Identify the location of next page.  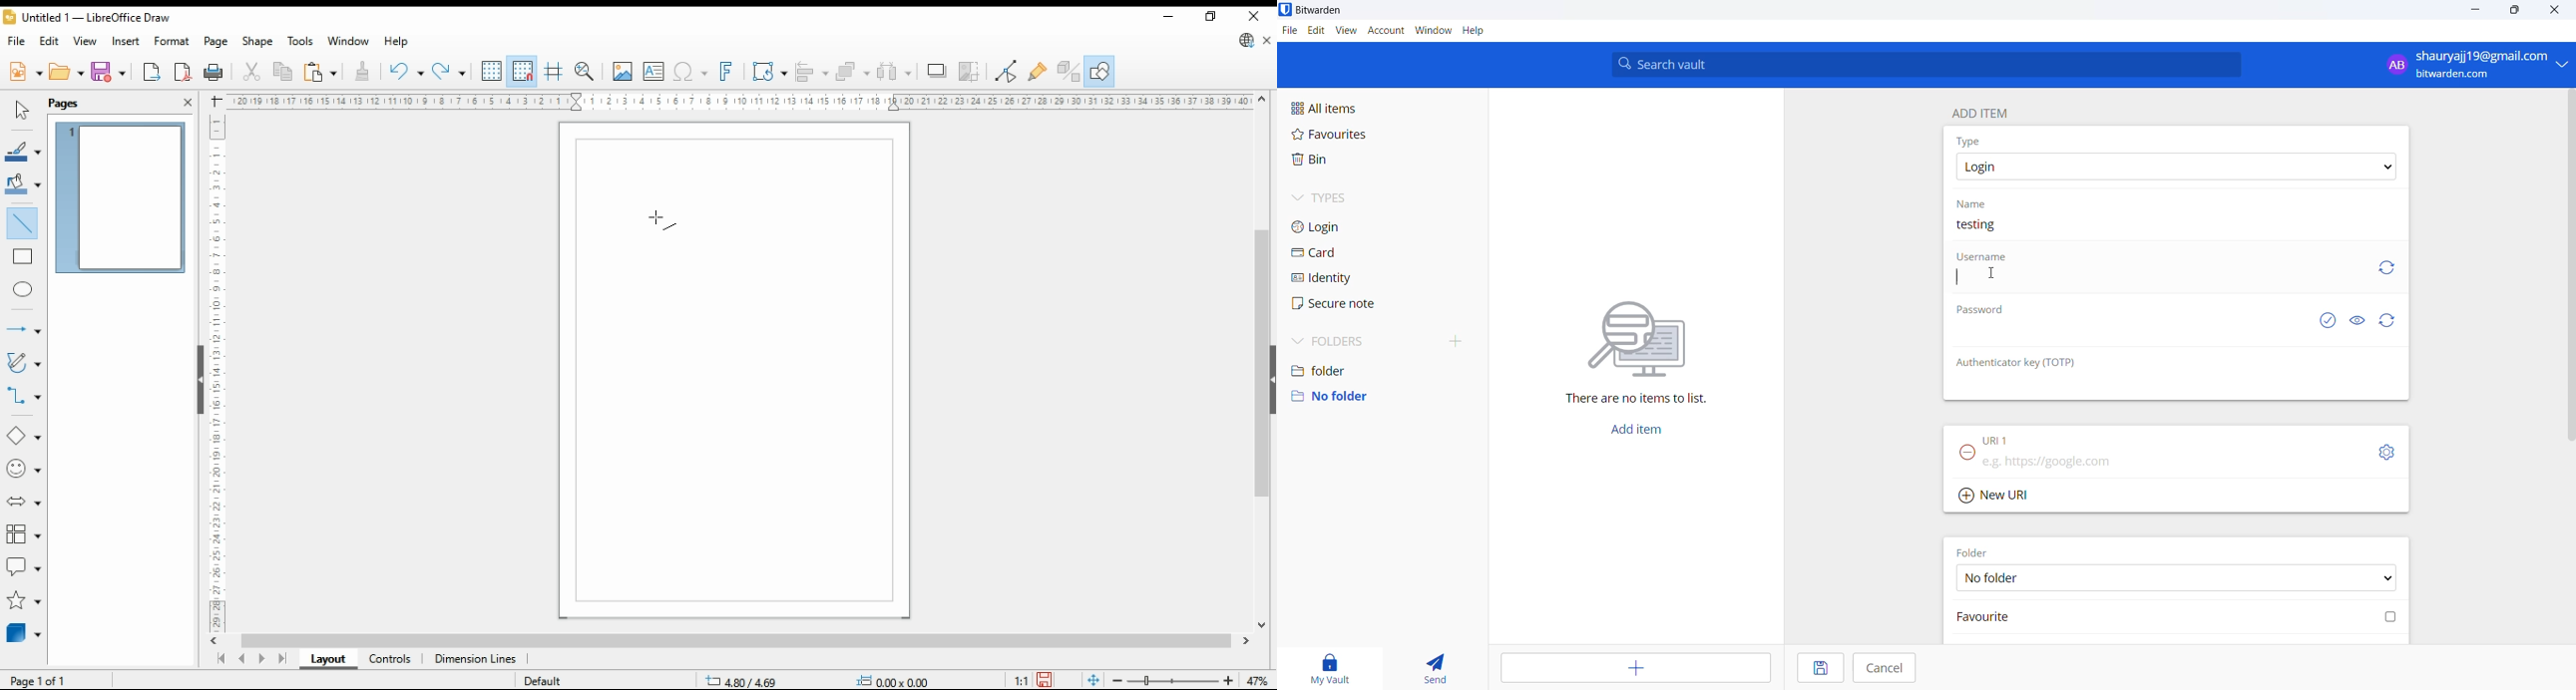
(265, 659).